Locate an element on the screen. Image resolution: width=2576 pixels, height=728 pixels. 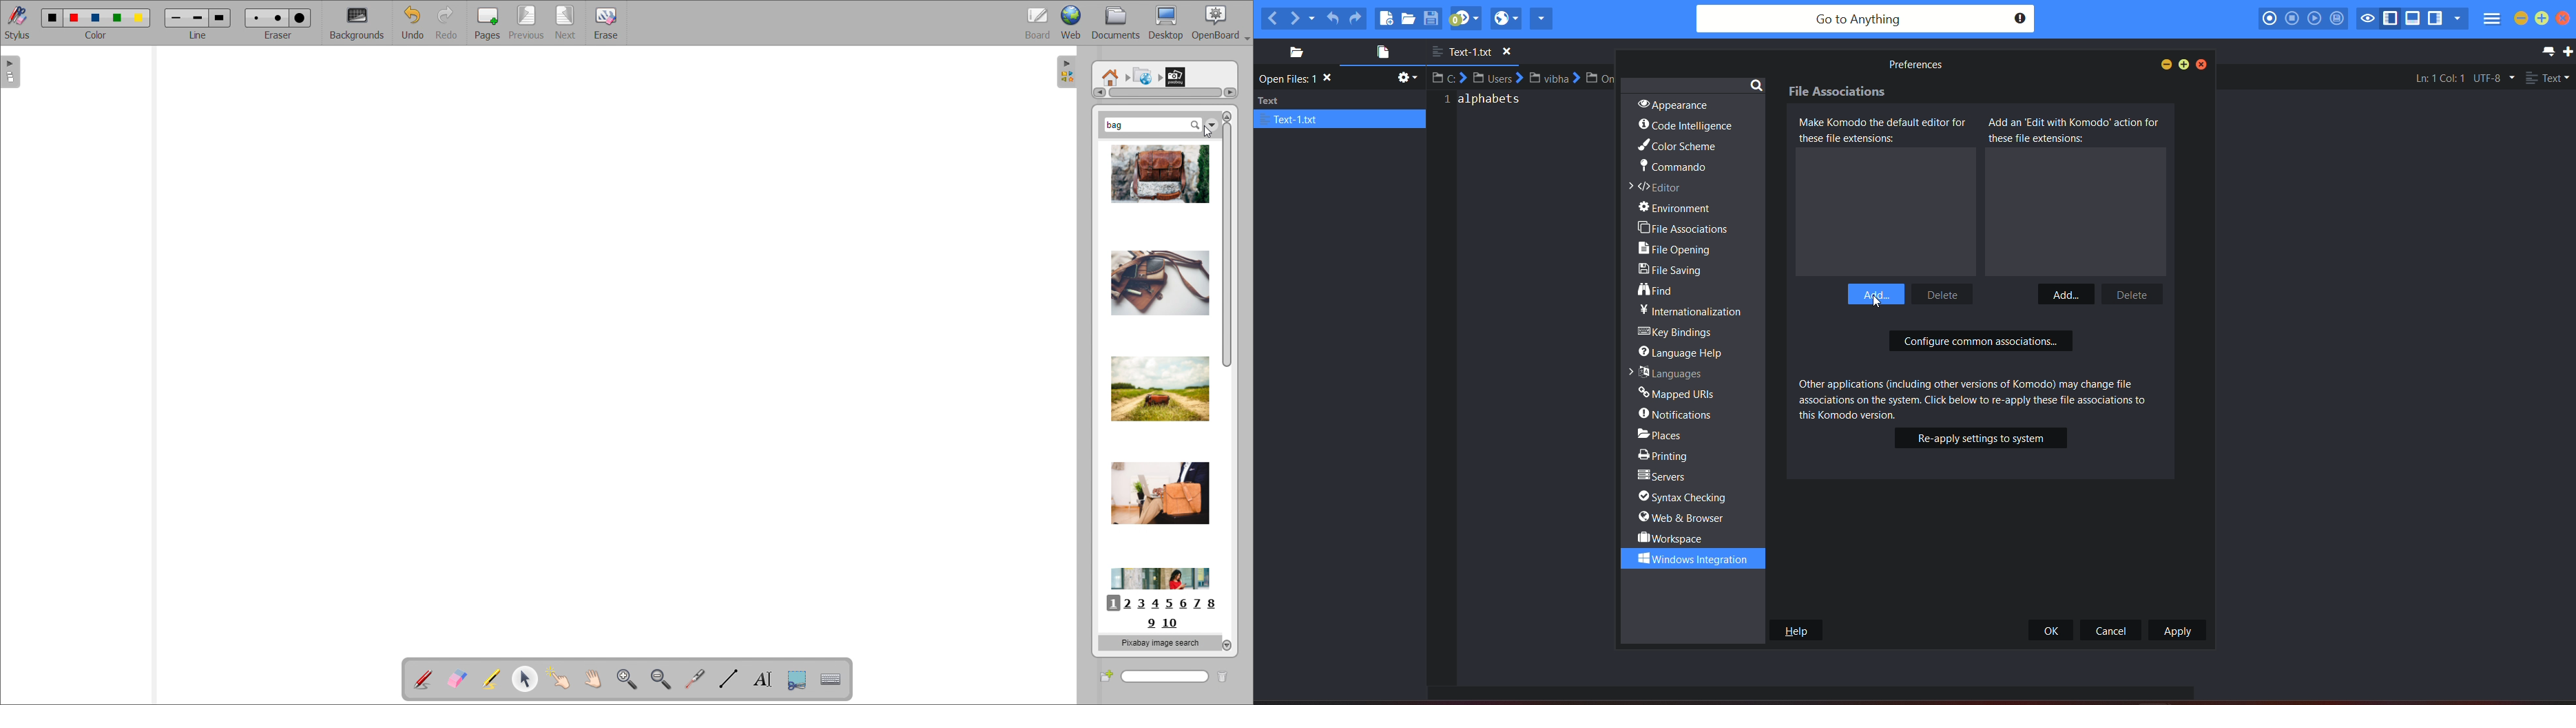
open file is located at coordinates (1379, 54).